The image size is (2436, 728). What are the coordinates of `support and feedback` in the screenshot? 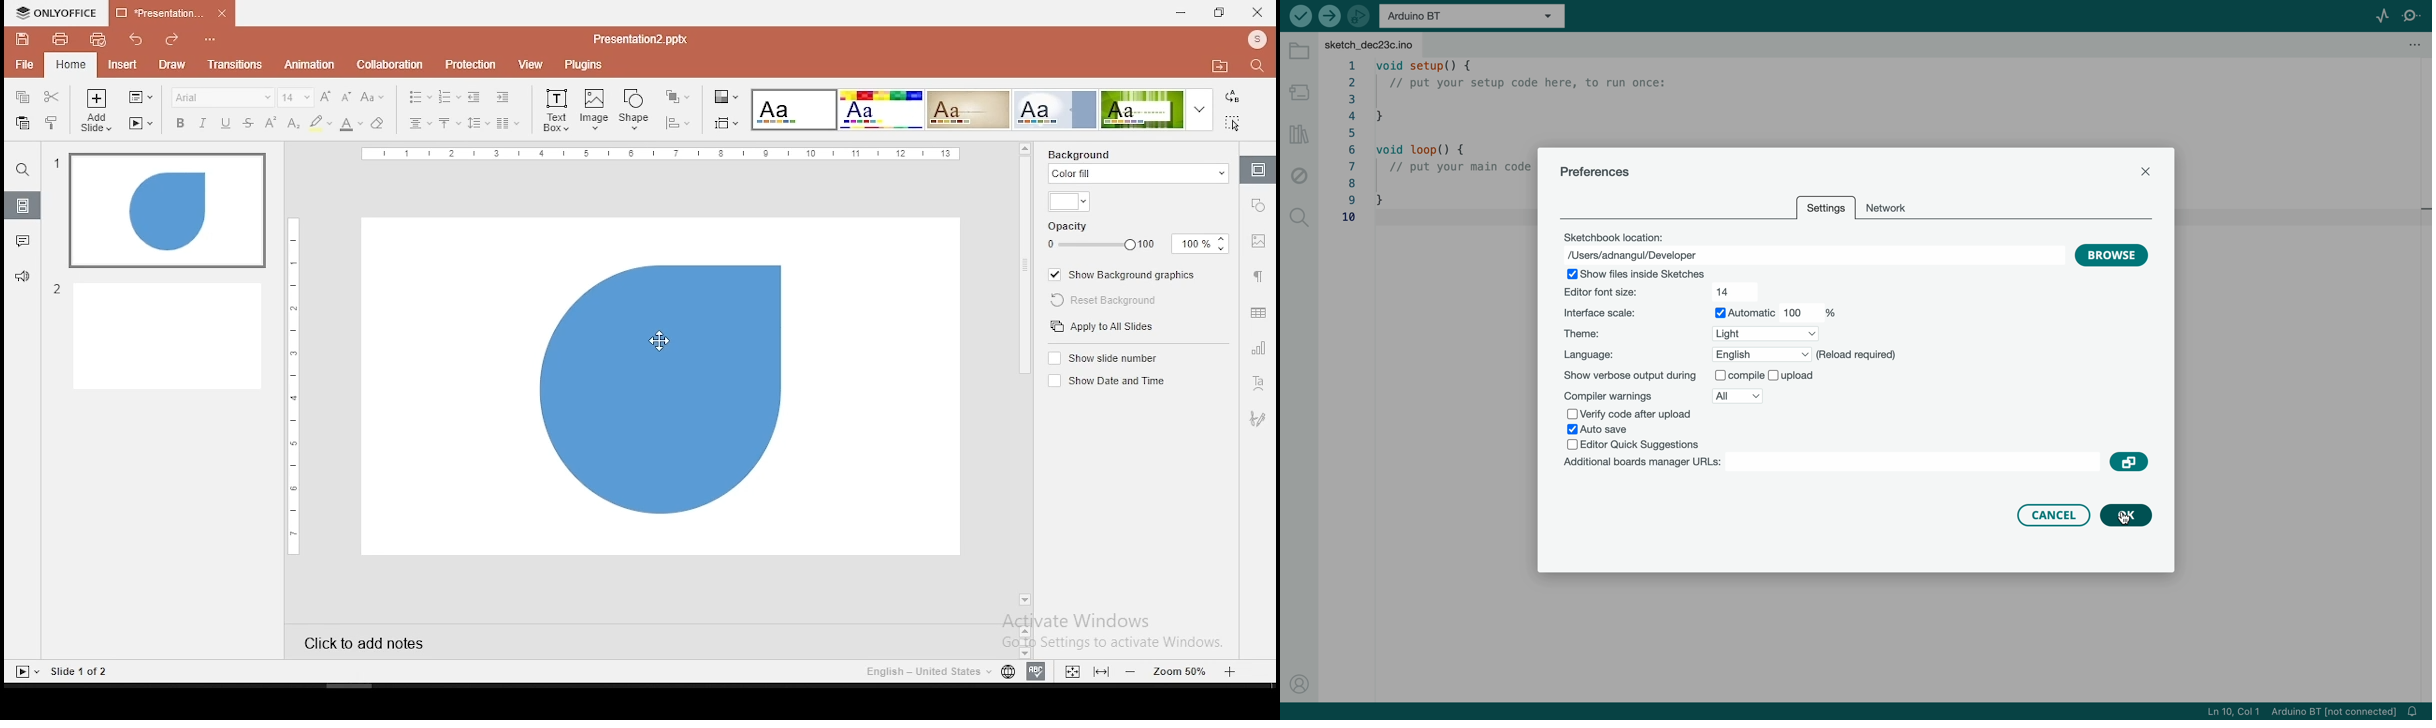 It's located at (22, 276).